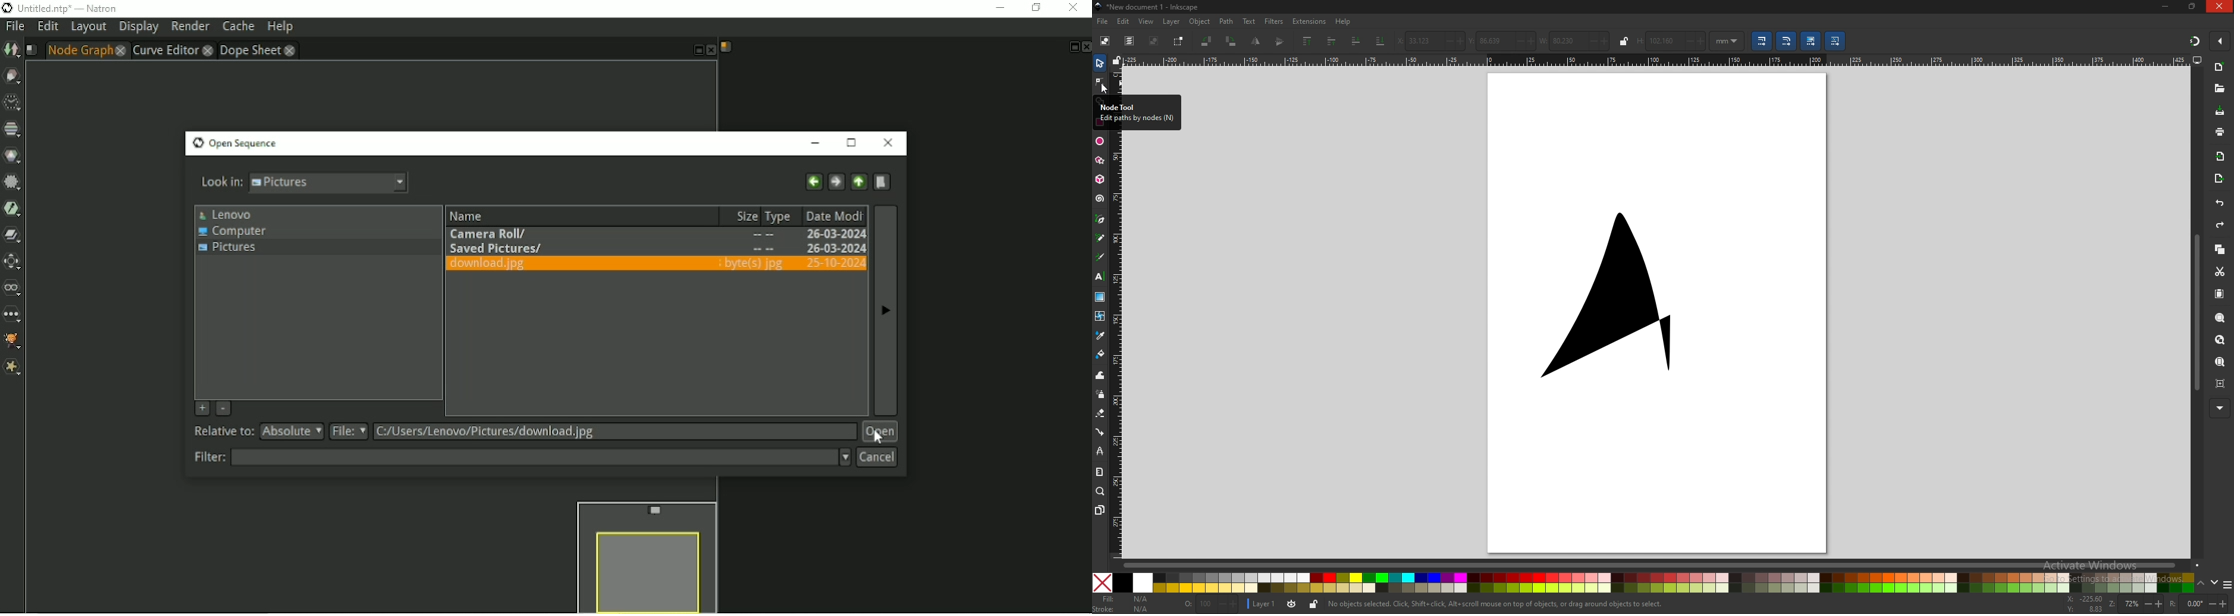 The height and width of the screenshot is (616, 2240). What do you see at coordinates (1728, 41) in the screenshot?
I see `units` at bounding box center [1728, 41].